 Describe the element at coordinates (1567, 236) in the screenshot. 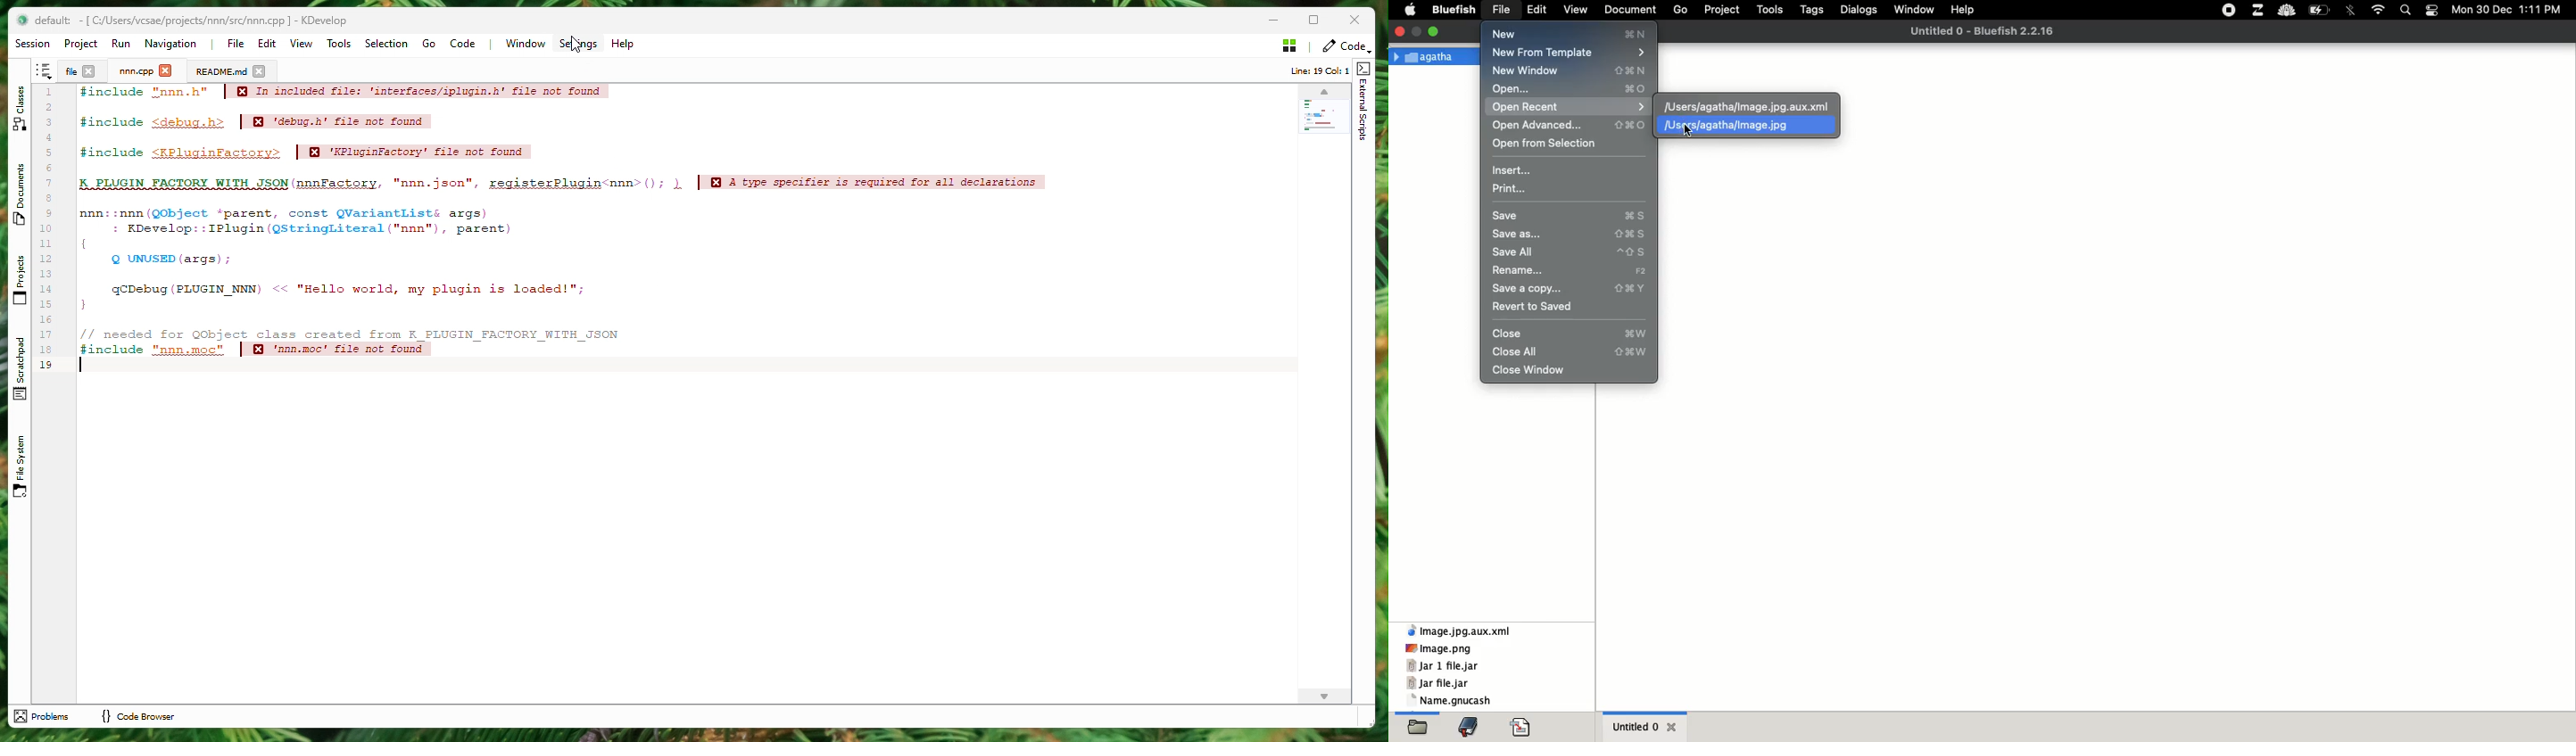

I see `save as...   command S` at that location.